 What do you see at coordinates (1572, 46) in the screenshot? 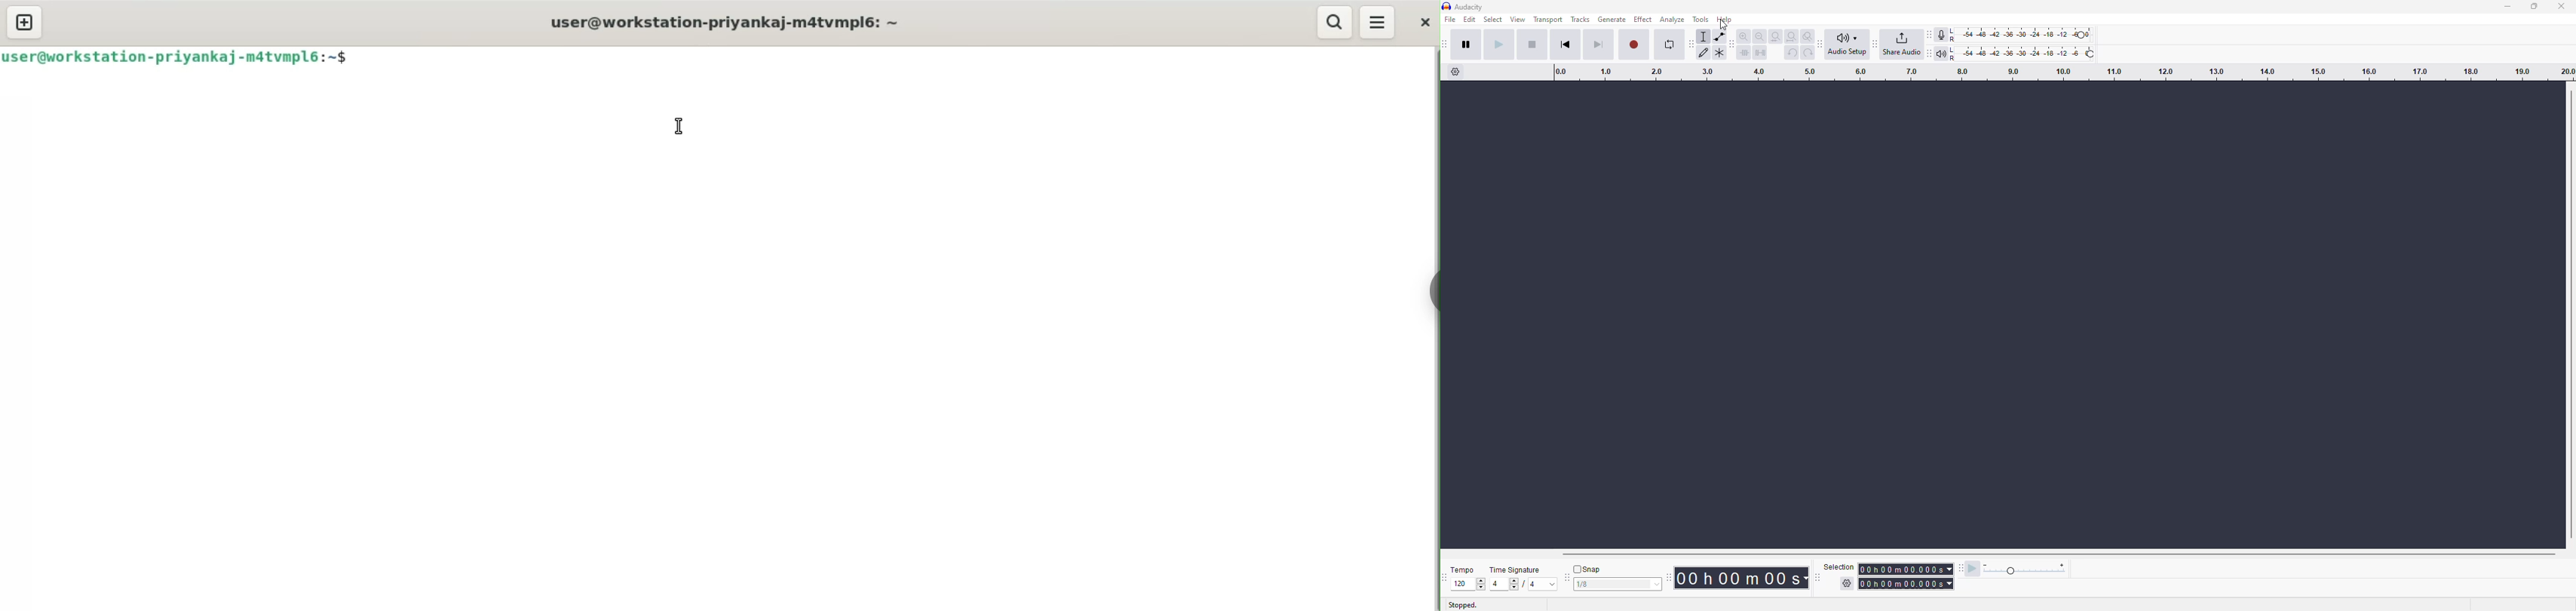
I see `skip to start` at bounding box center [1572, 46].